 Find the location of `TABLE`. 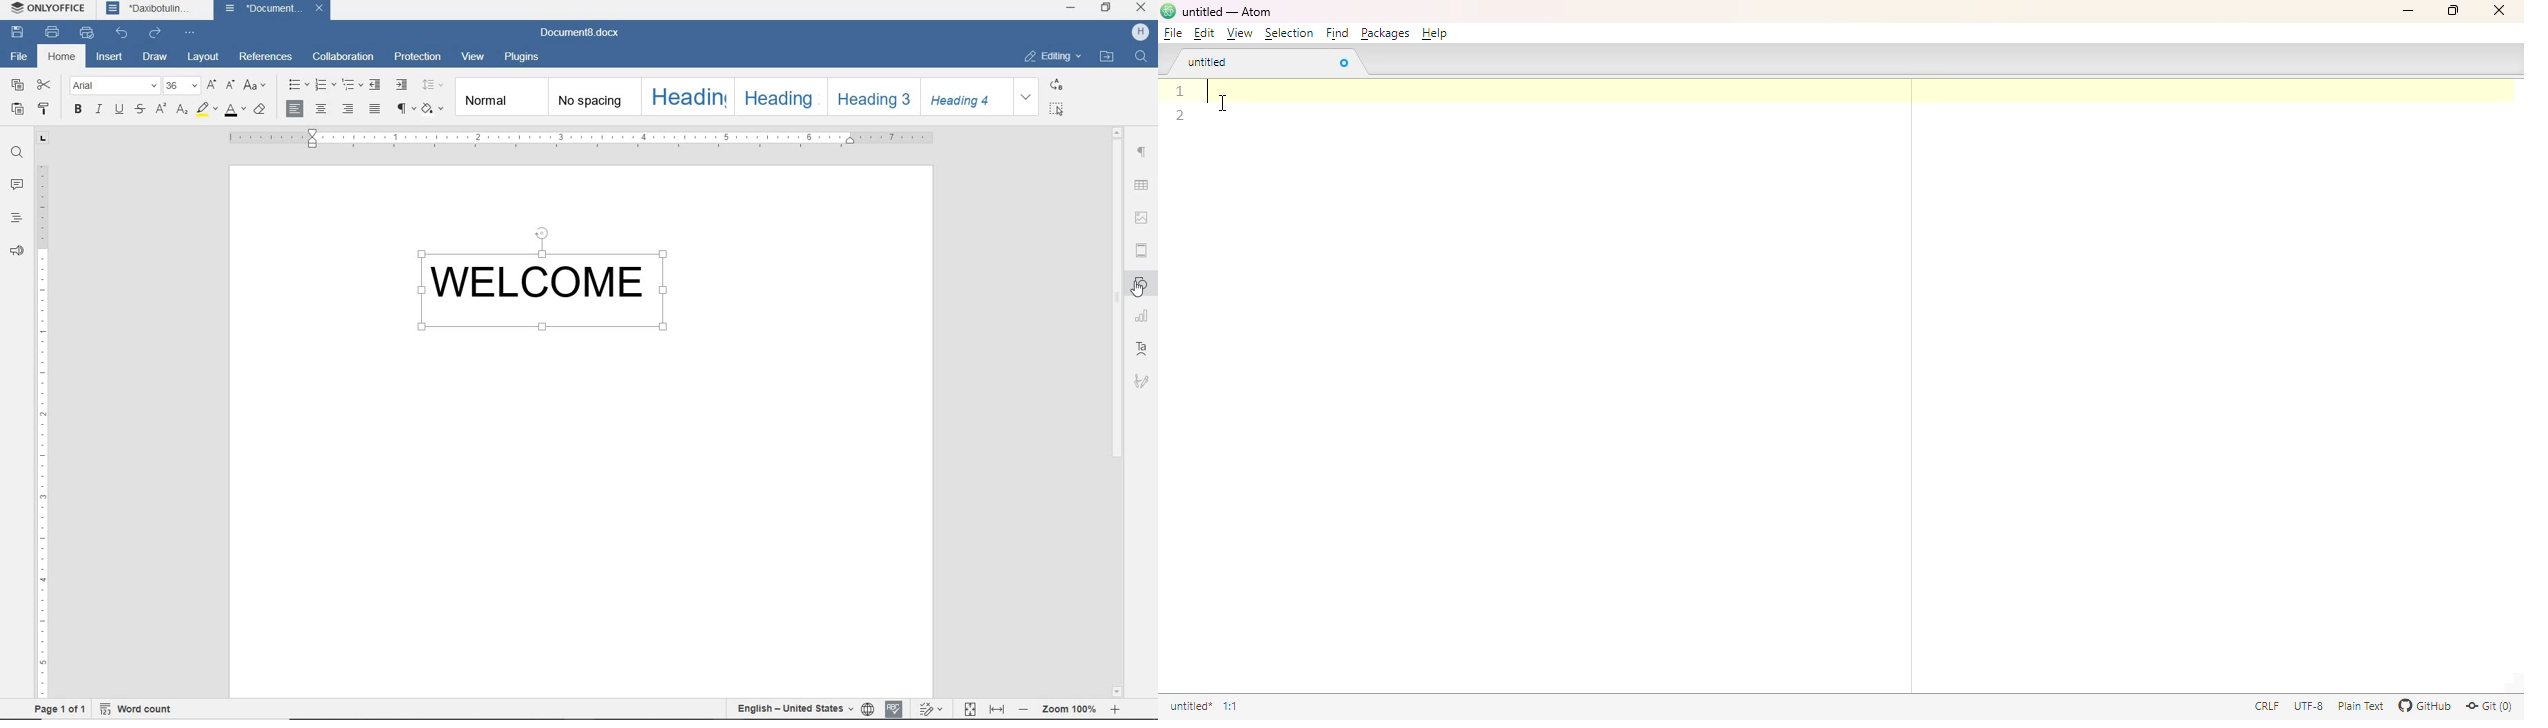

TABLE is located at coordinates (1143, 186).